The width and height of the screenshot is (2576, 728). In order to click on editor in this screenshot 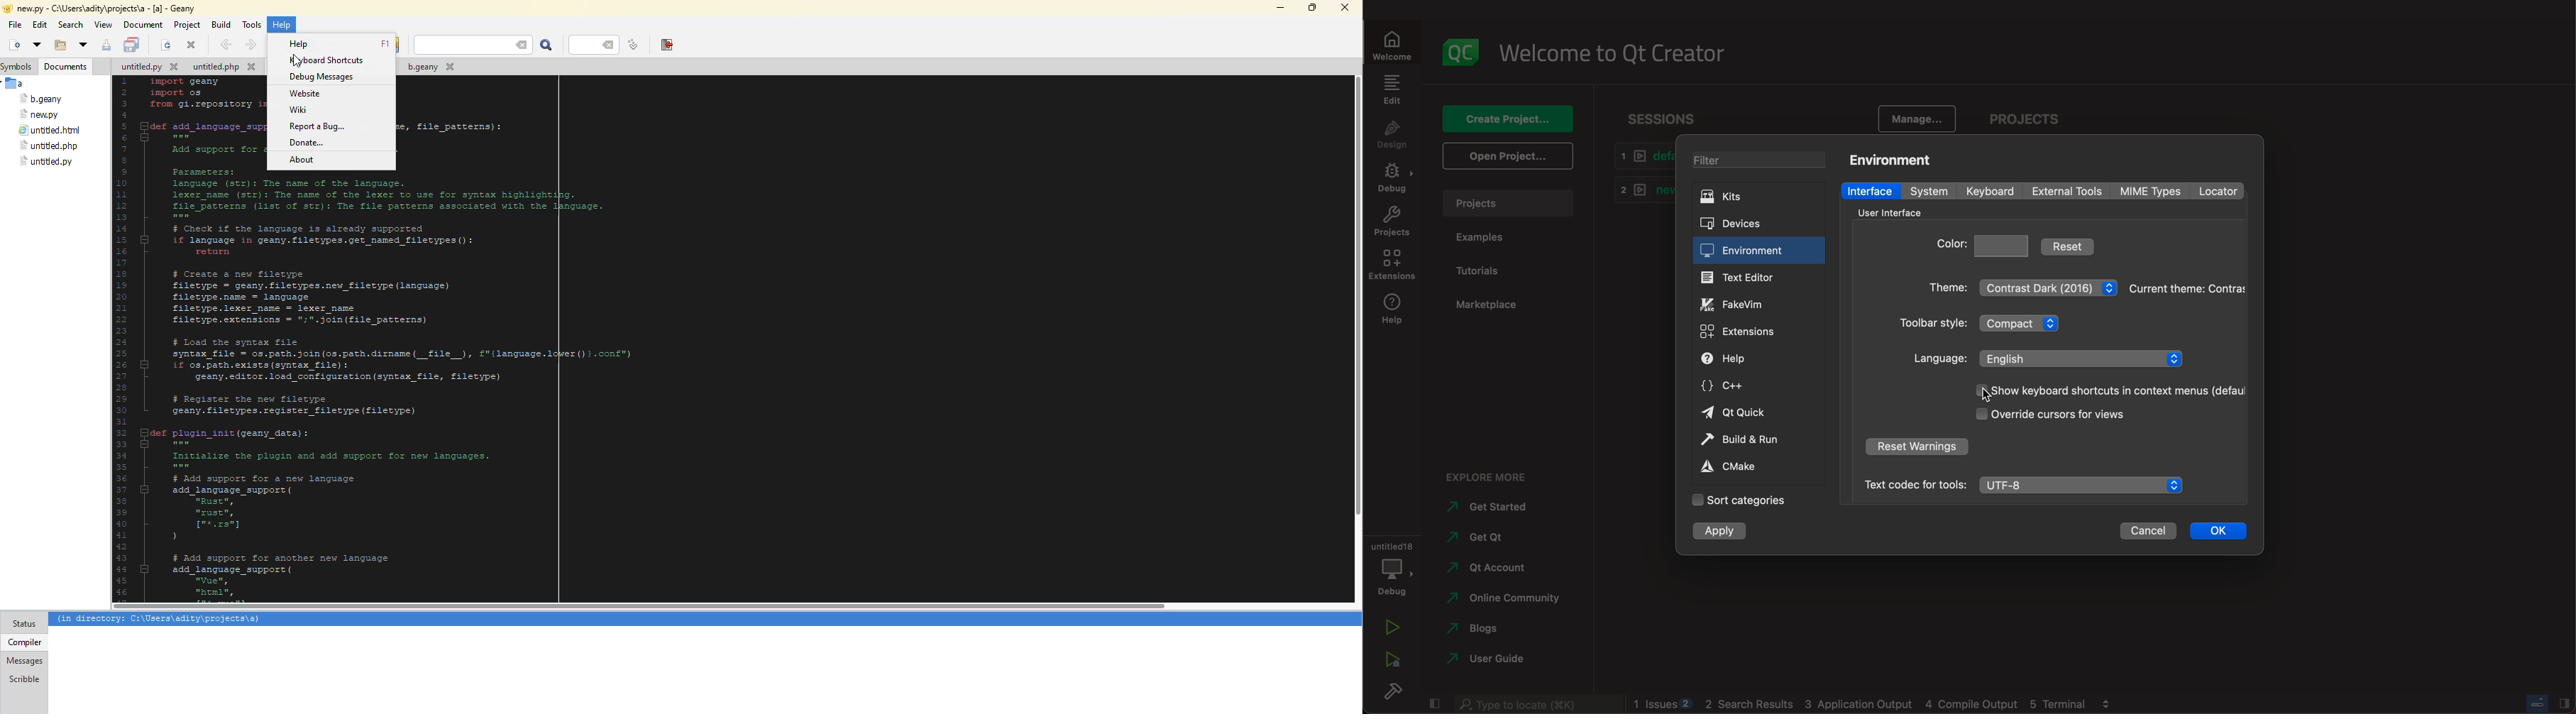, I will do `click(1743, 279)`.